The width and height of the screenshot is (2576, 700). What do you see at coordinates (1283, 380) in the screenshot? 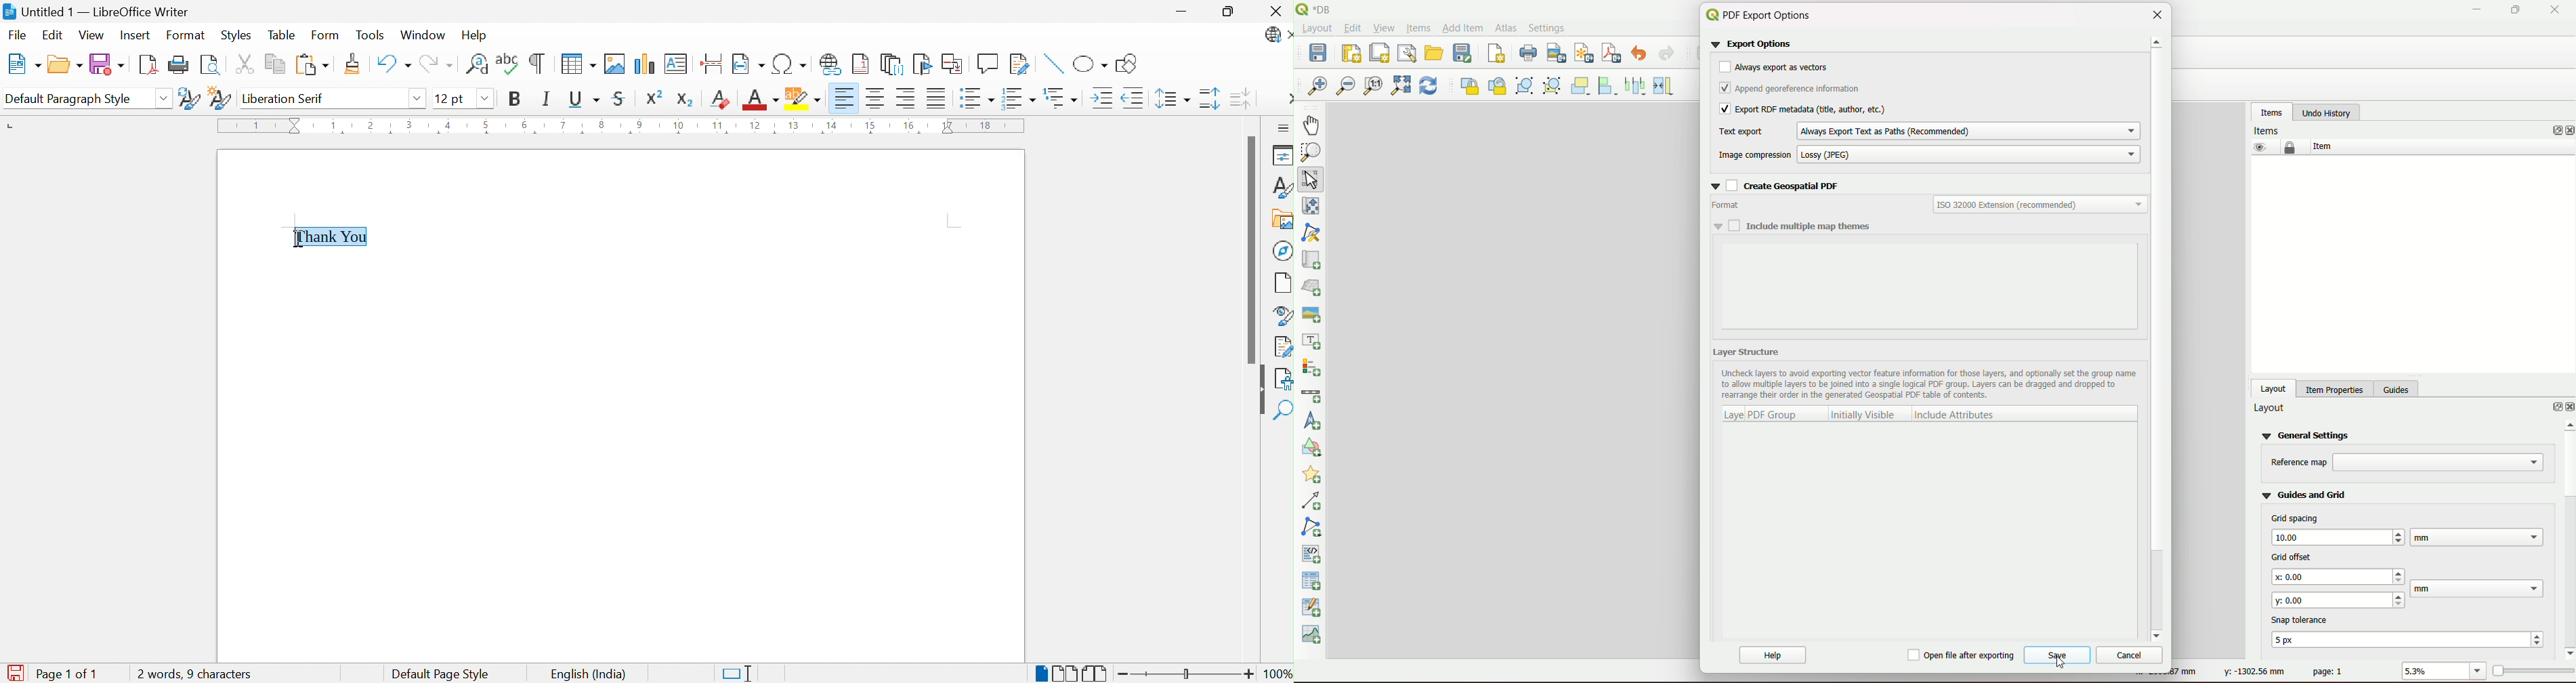
I see `Accessibility Check` at bounding box center [1283, 380].